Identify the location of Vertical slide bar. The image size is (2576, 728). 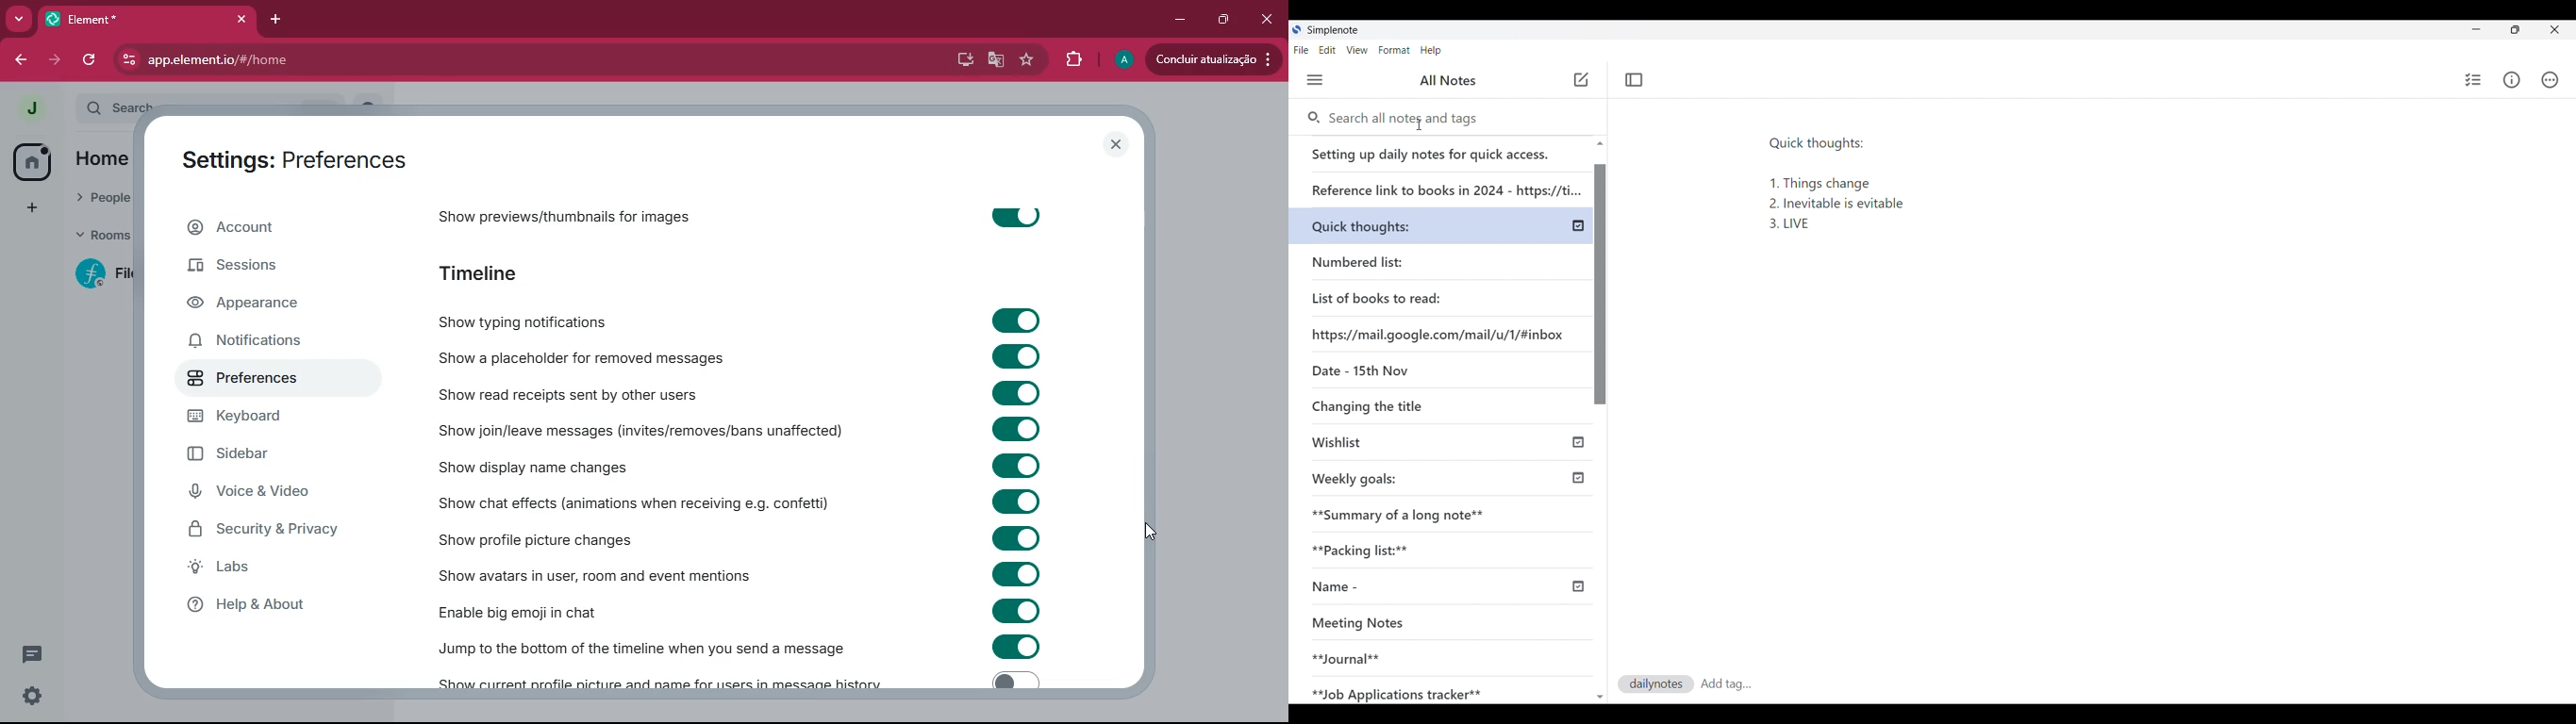
(1602, 426).